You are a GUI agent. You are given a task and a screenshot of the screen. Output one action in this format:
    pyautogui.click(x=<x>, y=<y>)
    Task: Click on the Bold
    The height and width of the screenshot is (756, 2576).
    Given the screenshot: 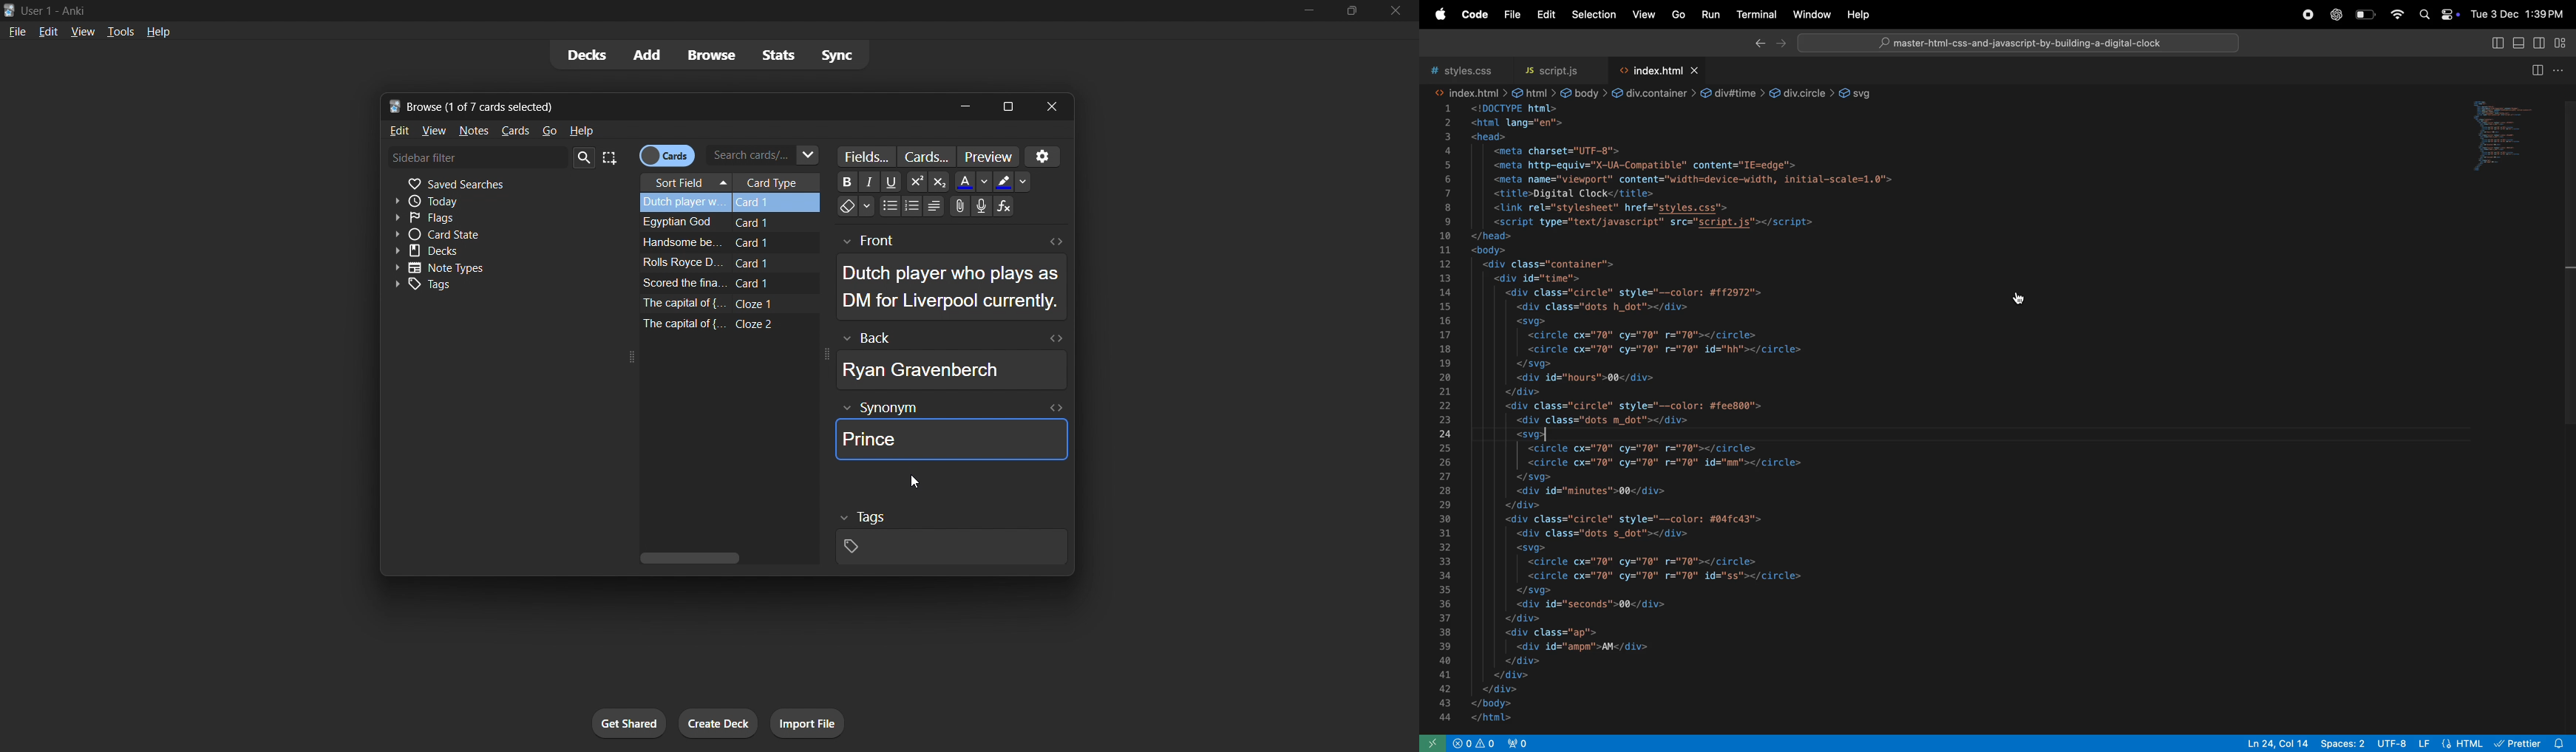 What is the action you would take?
    pyautogui.click(x=840, y=180)
    